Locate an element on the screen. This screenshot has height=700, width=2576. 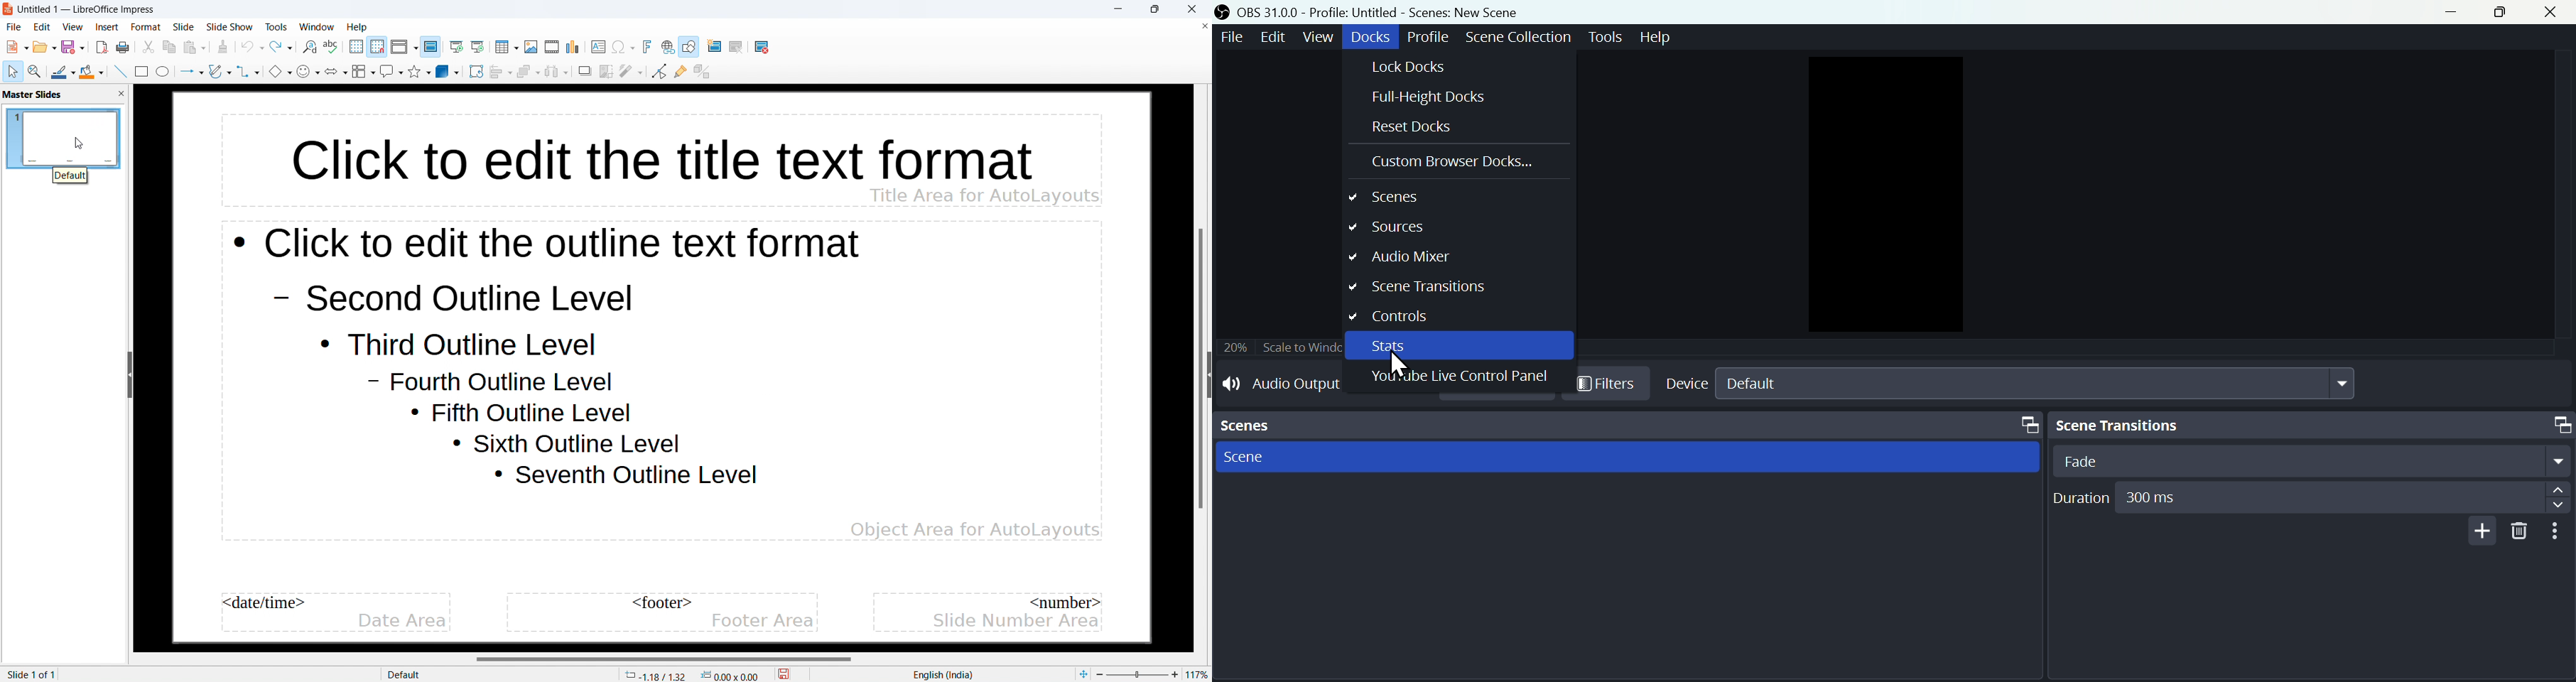
Profile is located at coordinates (1427, 38).